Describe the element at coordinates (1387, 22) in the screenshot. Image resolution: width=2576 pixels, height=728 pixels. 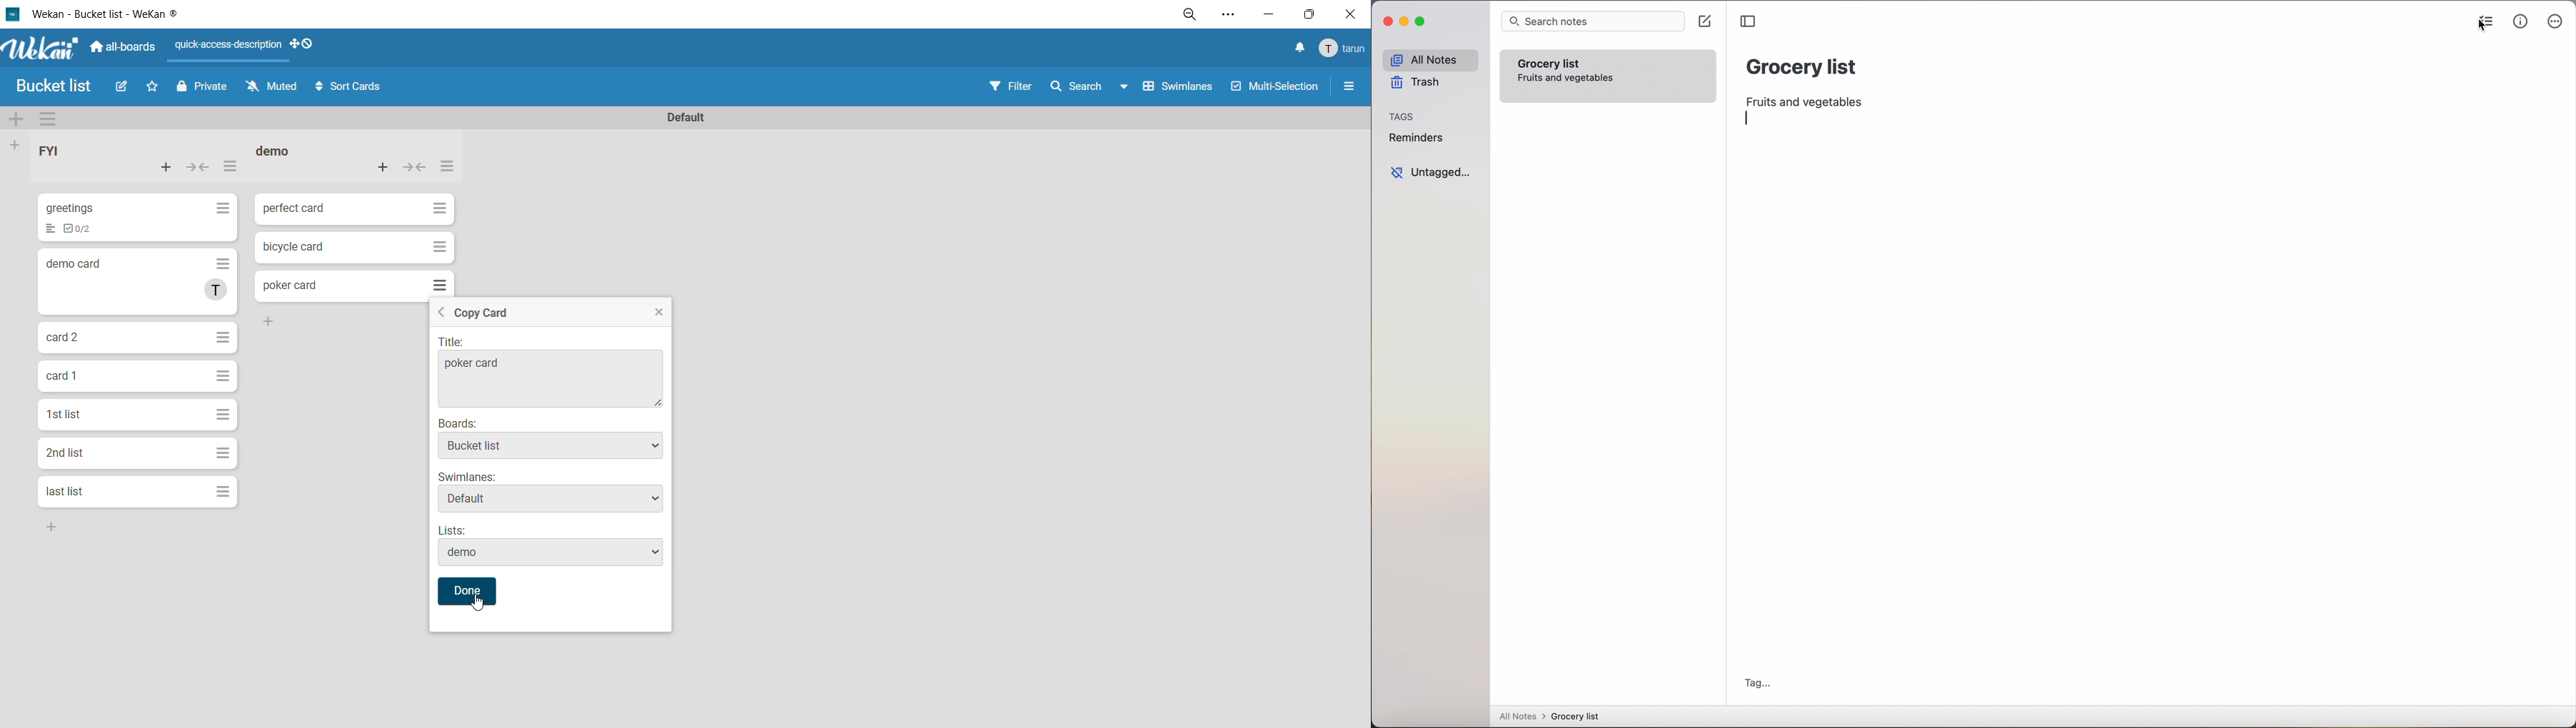
I see `close Simplenote` at that location.